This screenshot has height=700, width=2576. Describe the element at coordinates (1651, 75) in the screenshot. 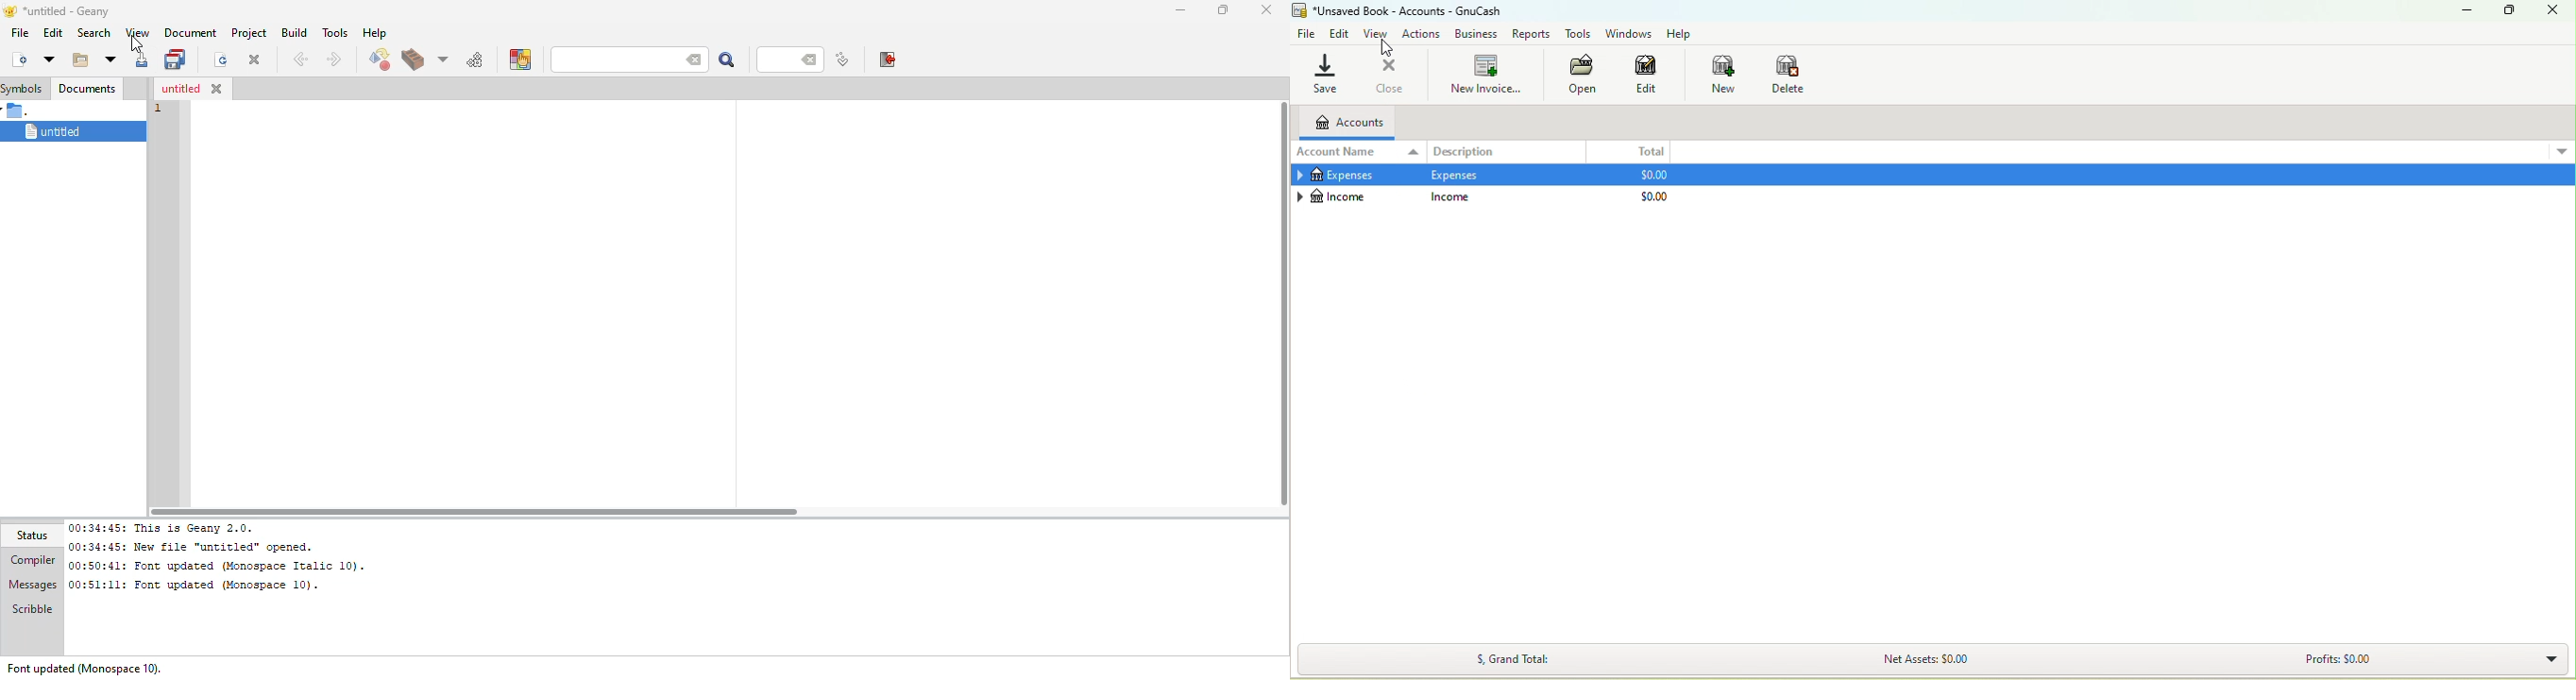

I see `Edit` at that location.